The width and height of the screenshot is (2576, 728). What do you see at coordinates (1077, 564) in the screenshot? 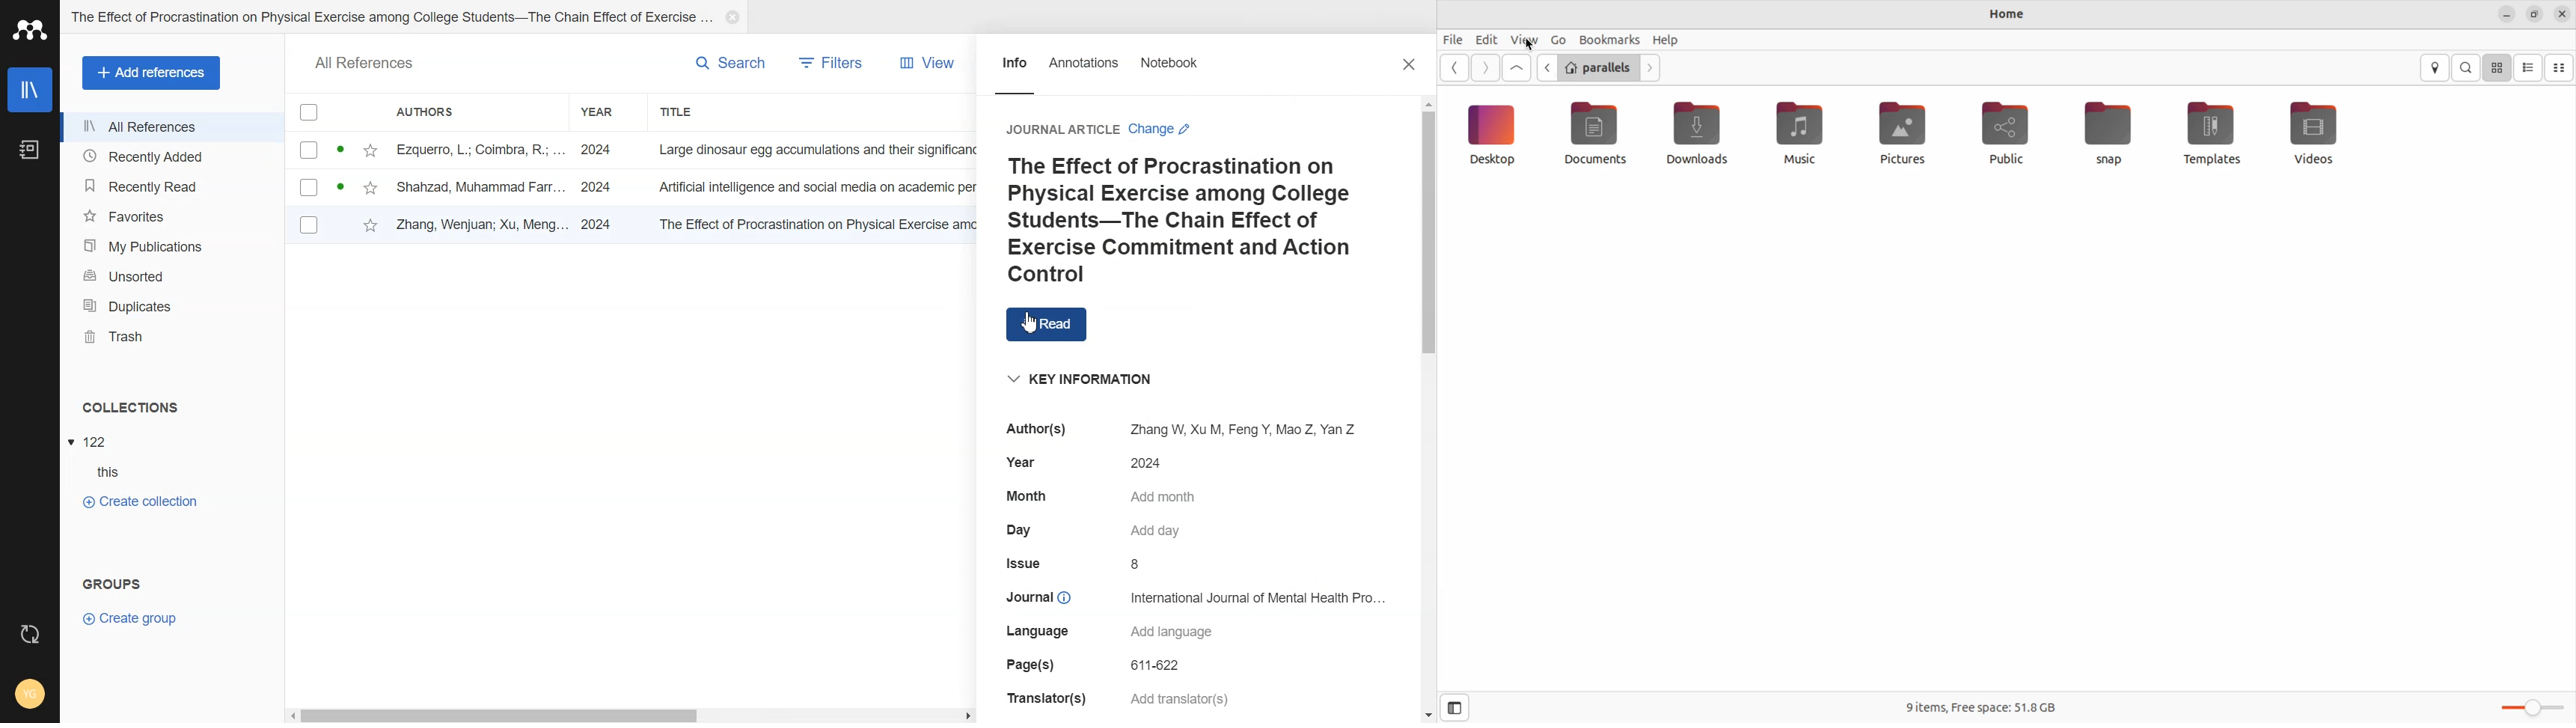
I see `Issue 8` at bounding box center [1077, 564].